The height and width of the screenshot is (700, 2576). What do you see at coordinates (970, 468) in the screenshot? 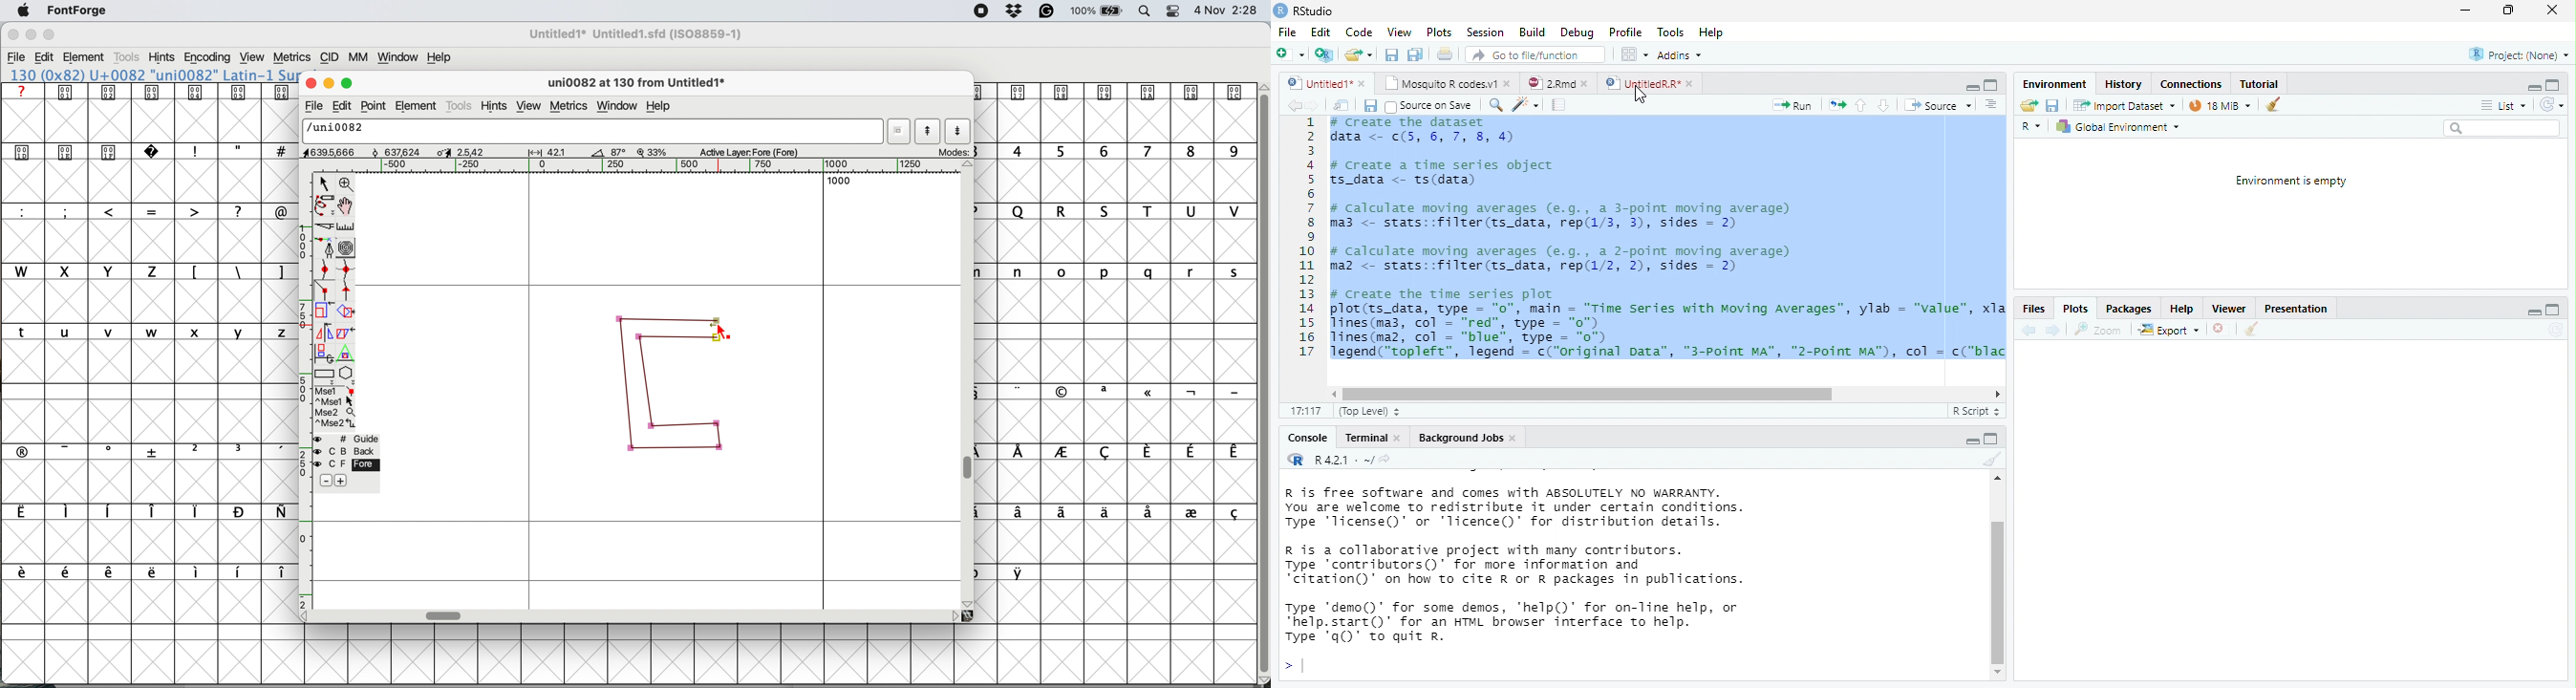
I see `vertical scroll bar` at bounding box center [970, 468].